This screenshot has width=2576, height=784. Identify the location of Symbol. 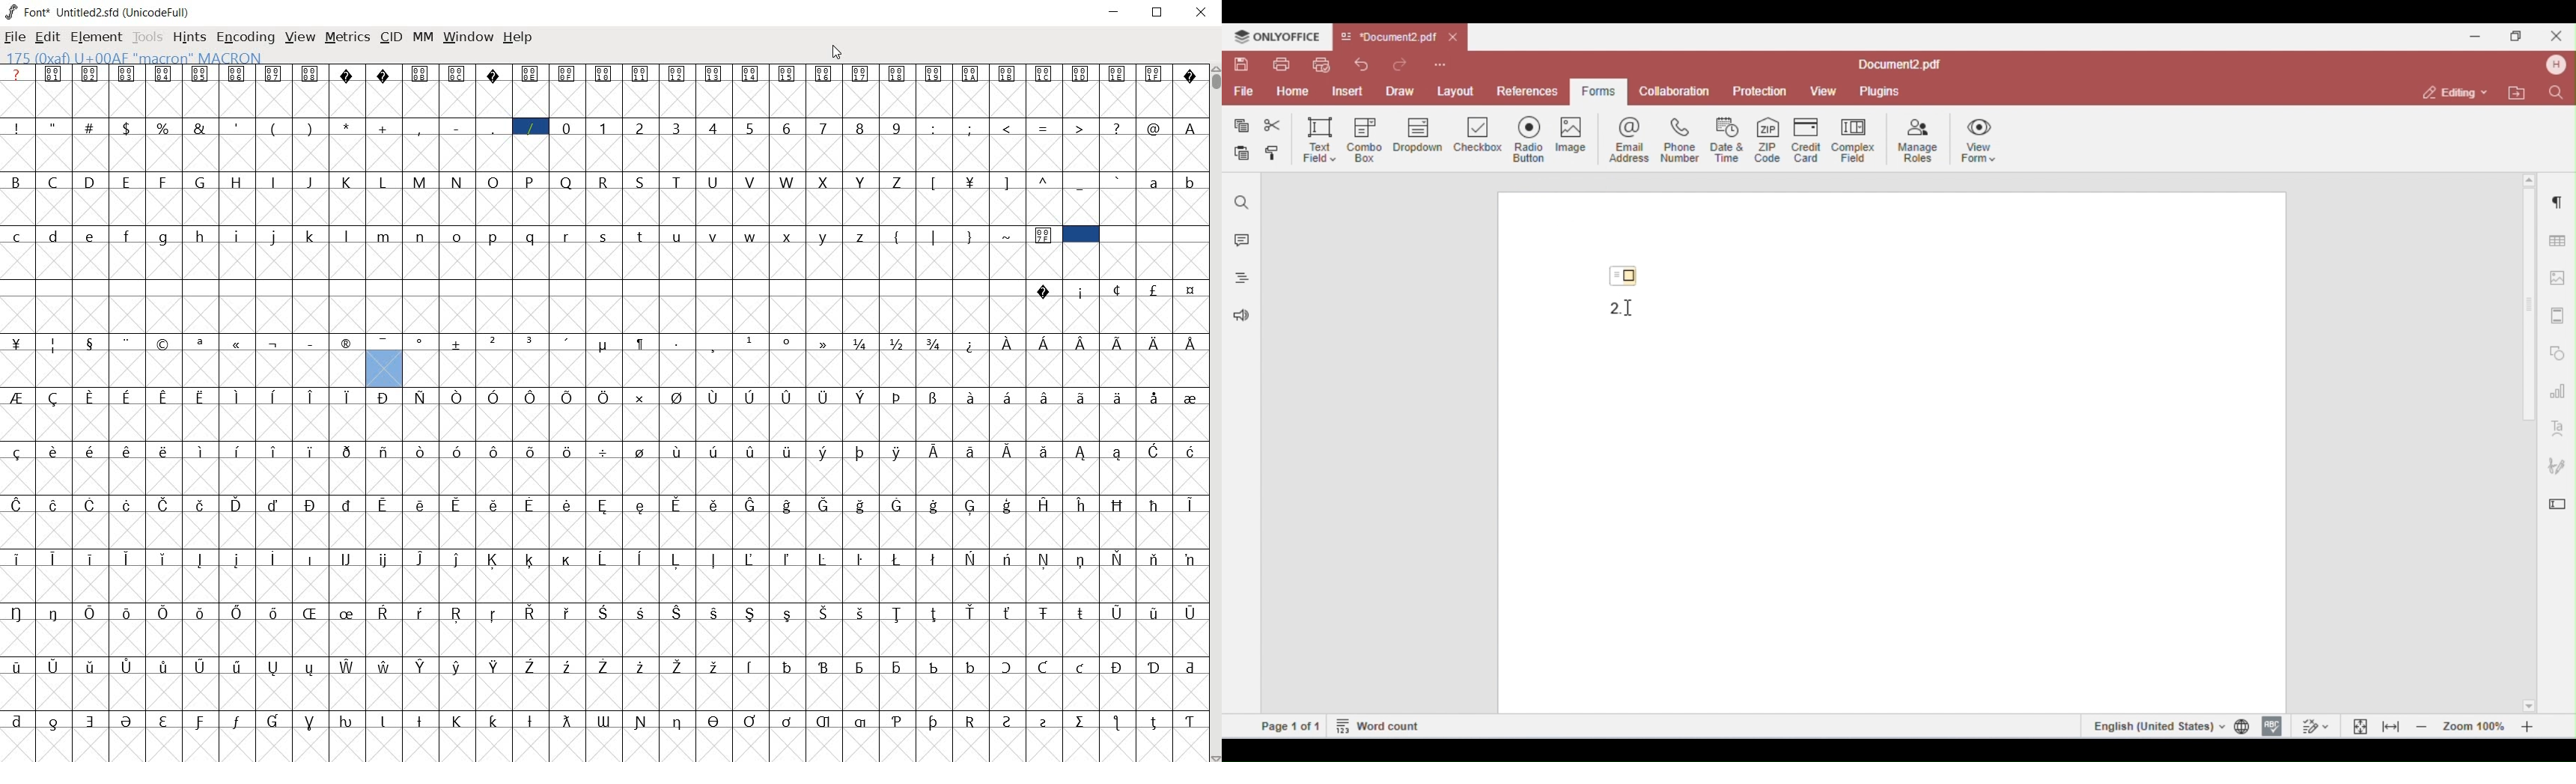
(201, 612).